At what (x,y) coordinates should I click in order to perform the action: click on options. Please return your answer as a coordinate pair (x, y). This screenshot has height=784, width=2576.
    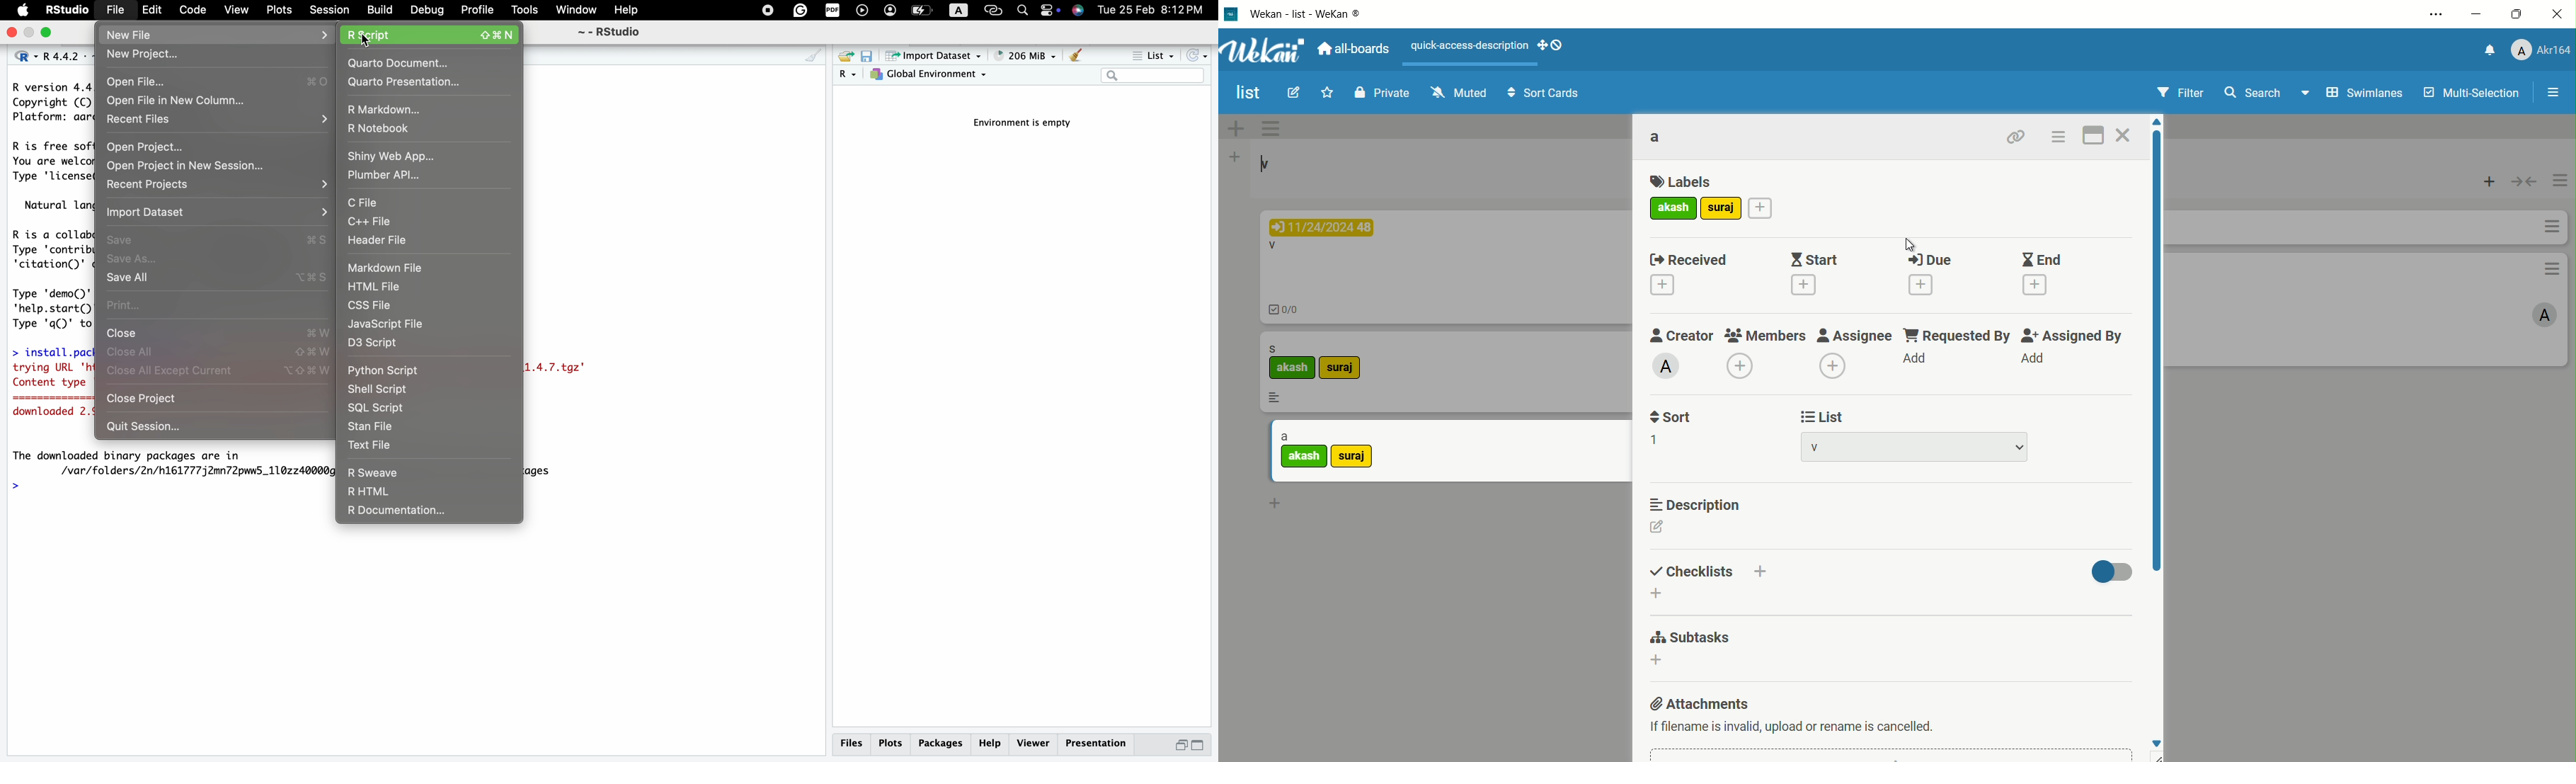
    Looking at the image, I should click on (2553, 224).